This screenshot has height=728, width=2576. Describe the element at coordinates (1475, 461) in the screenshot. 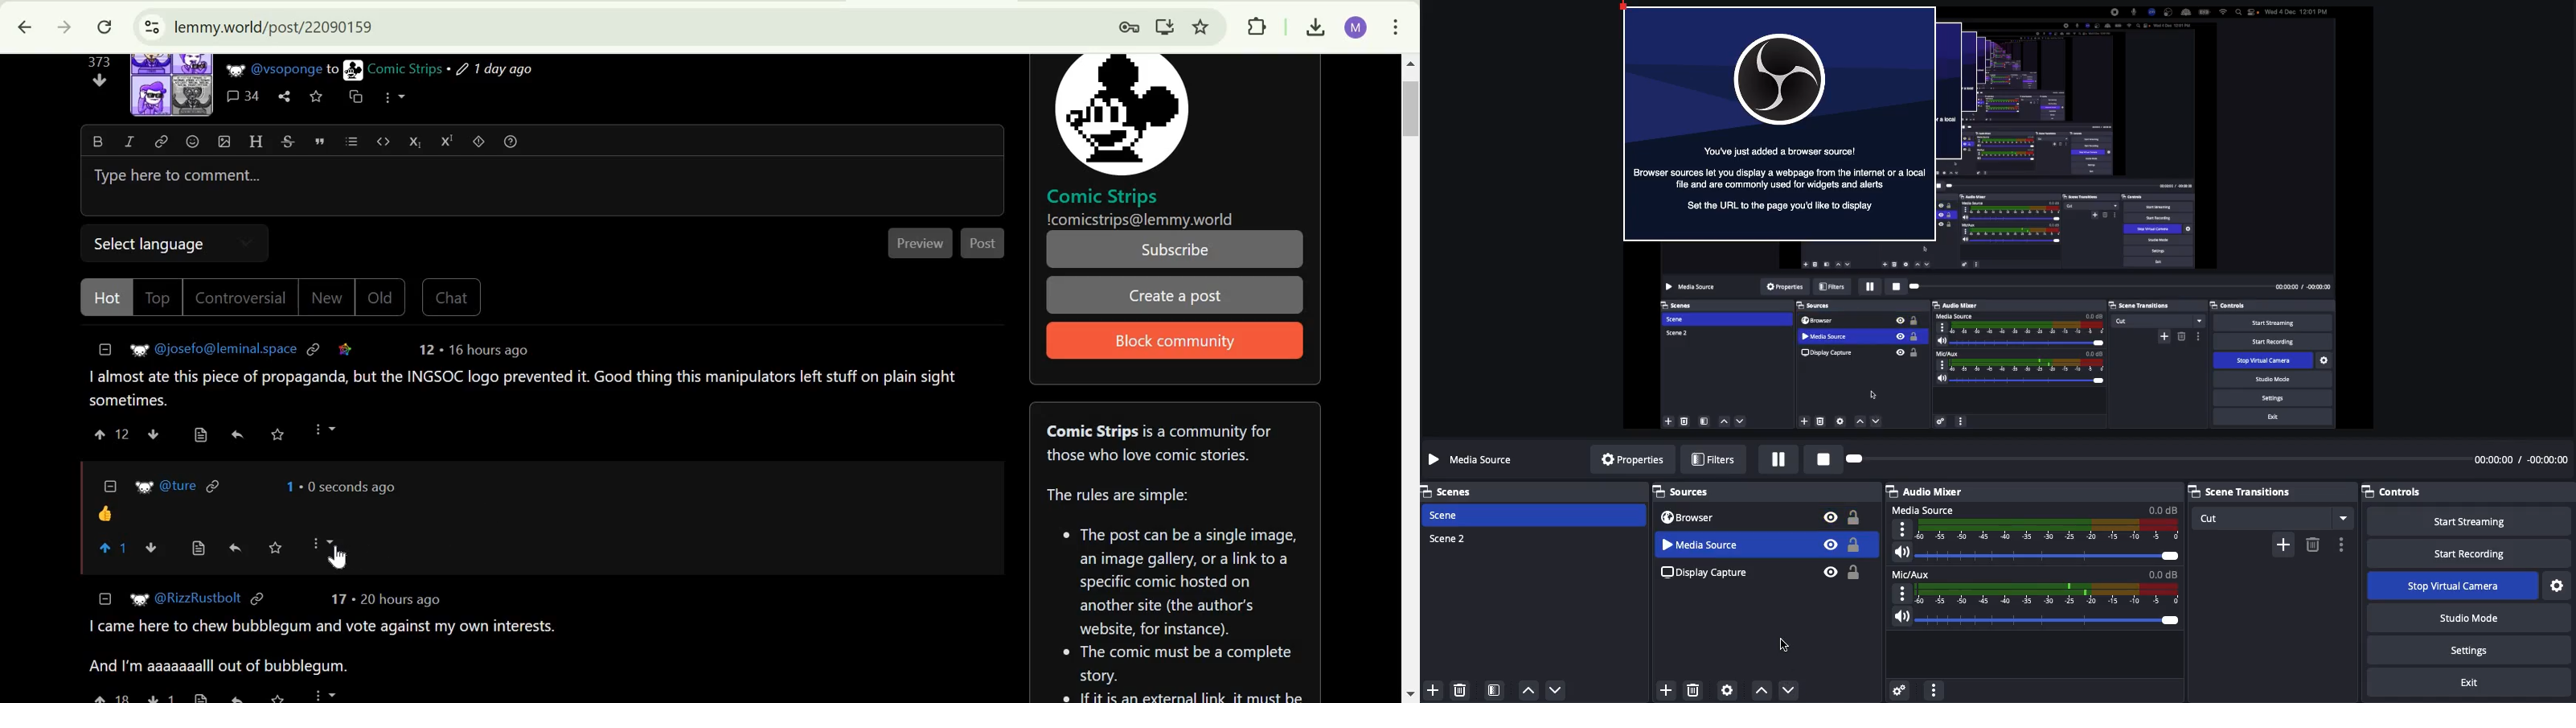

I see `Media source` at that location.